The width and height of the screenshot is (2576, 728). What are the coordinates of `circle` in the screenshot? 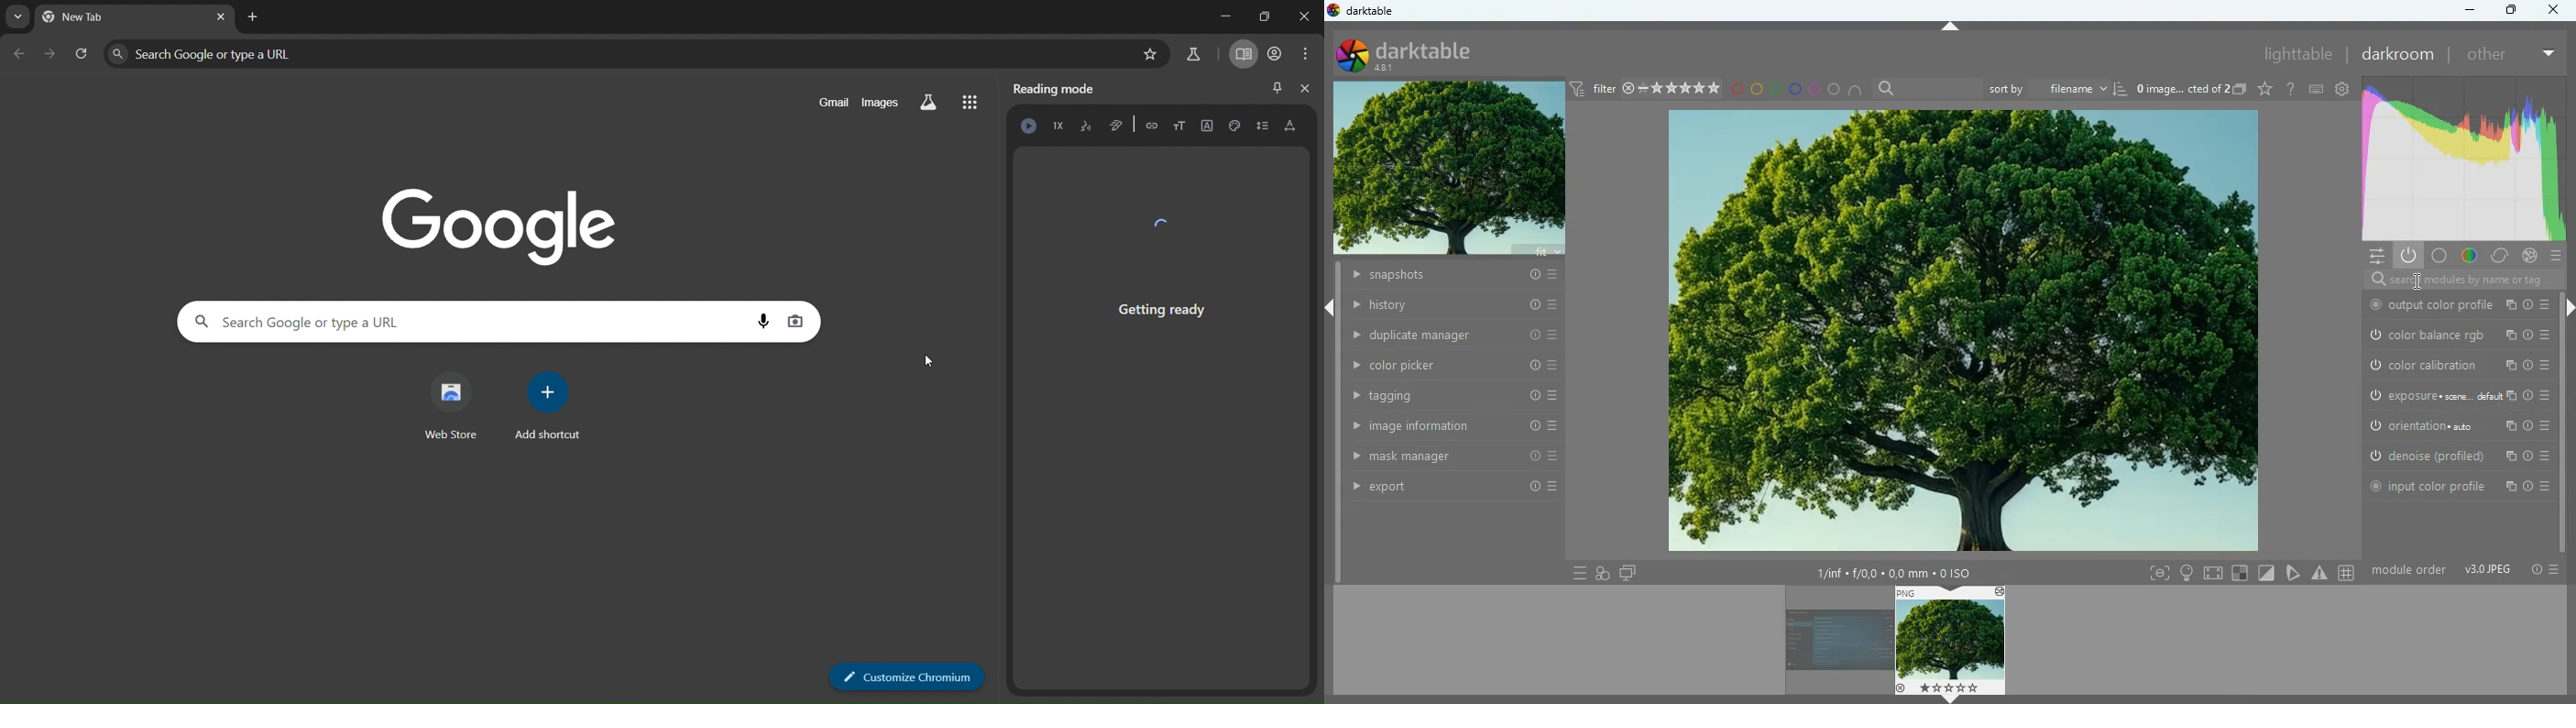 It's located at (1835, 90).